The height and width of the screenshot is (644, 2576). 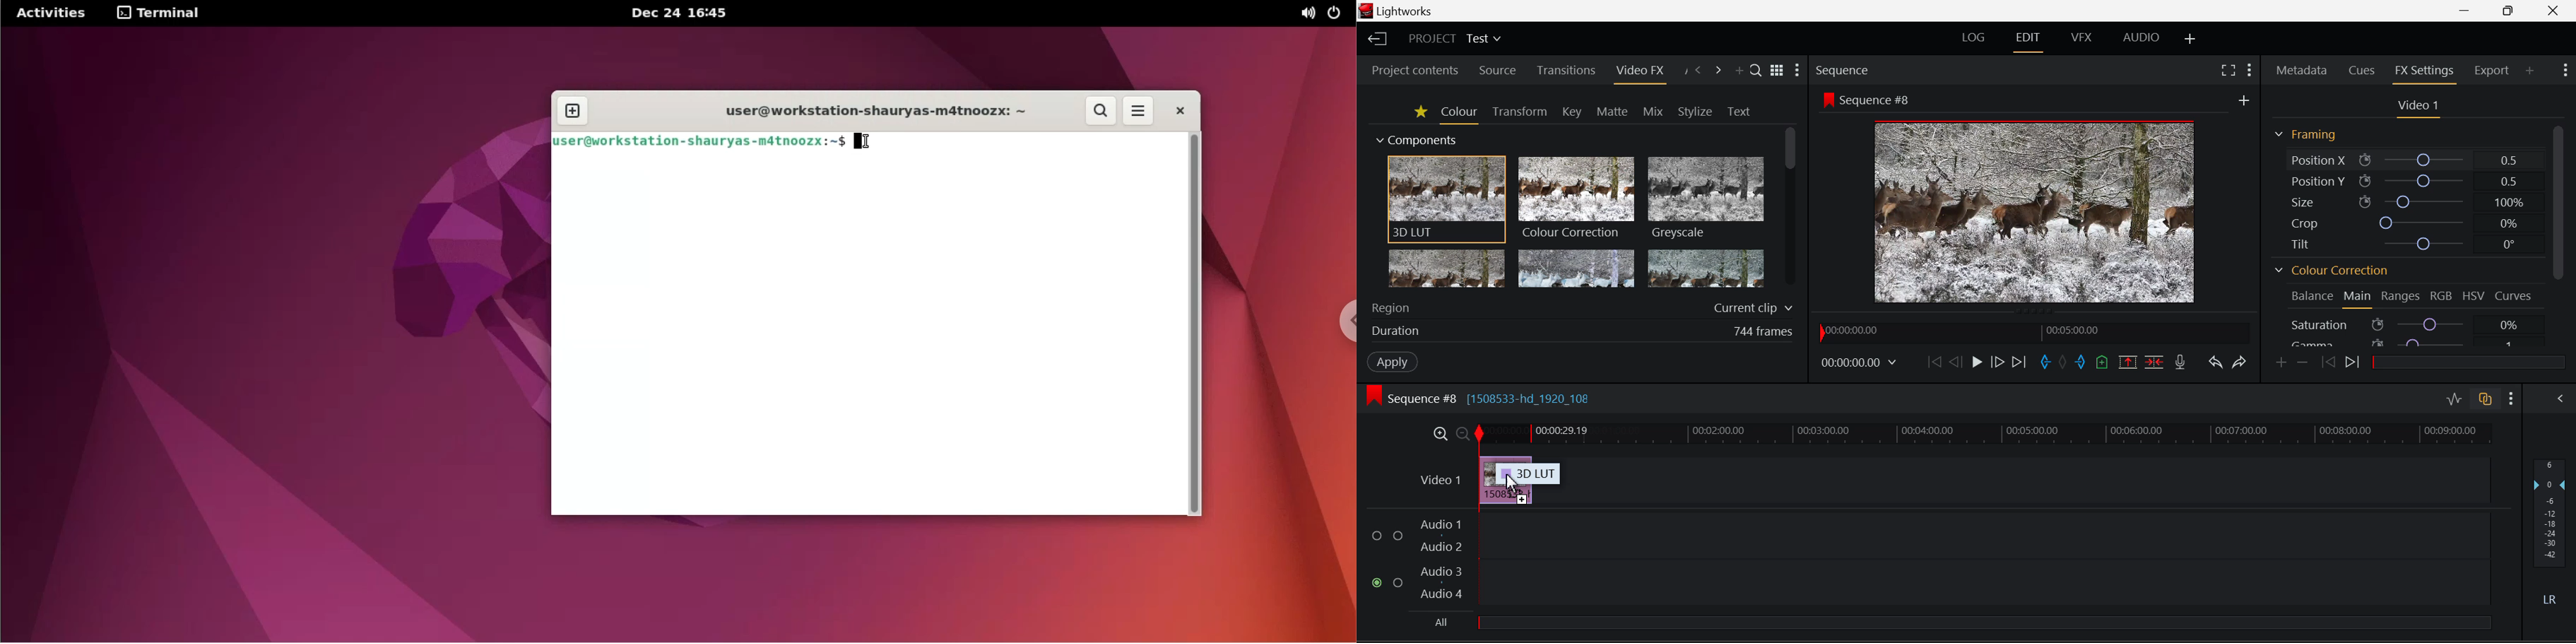 I want to click on Show Settings, so click(x=2249, y=69).